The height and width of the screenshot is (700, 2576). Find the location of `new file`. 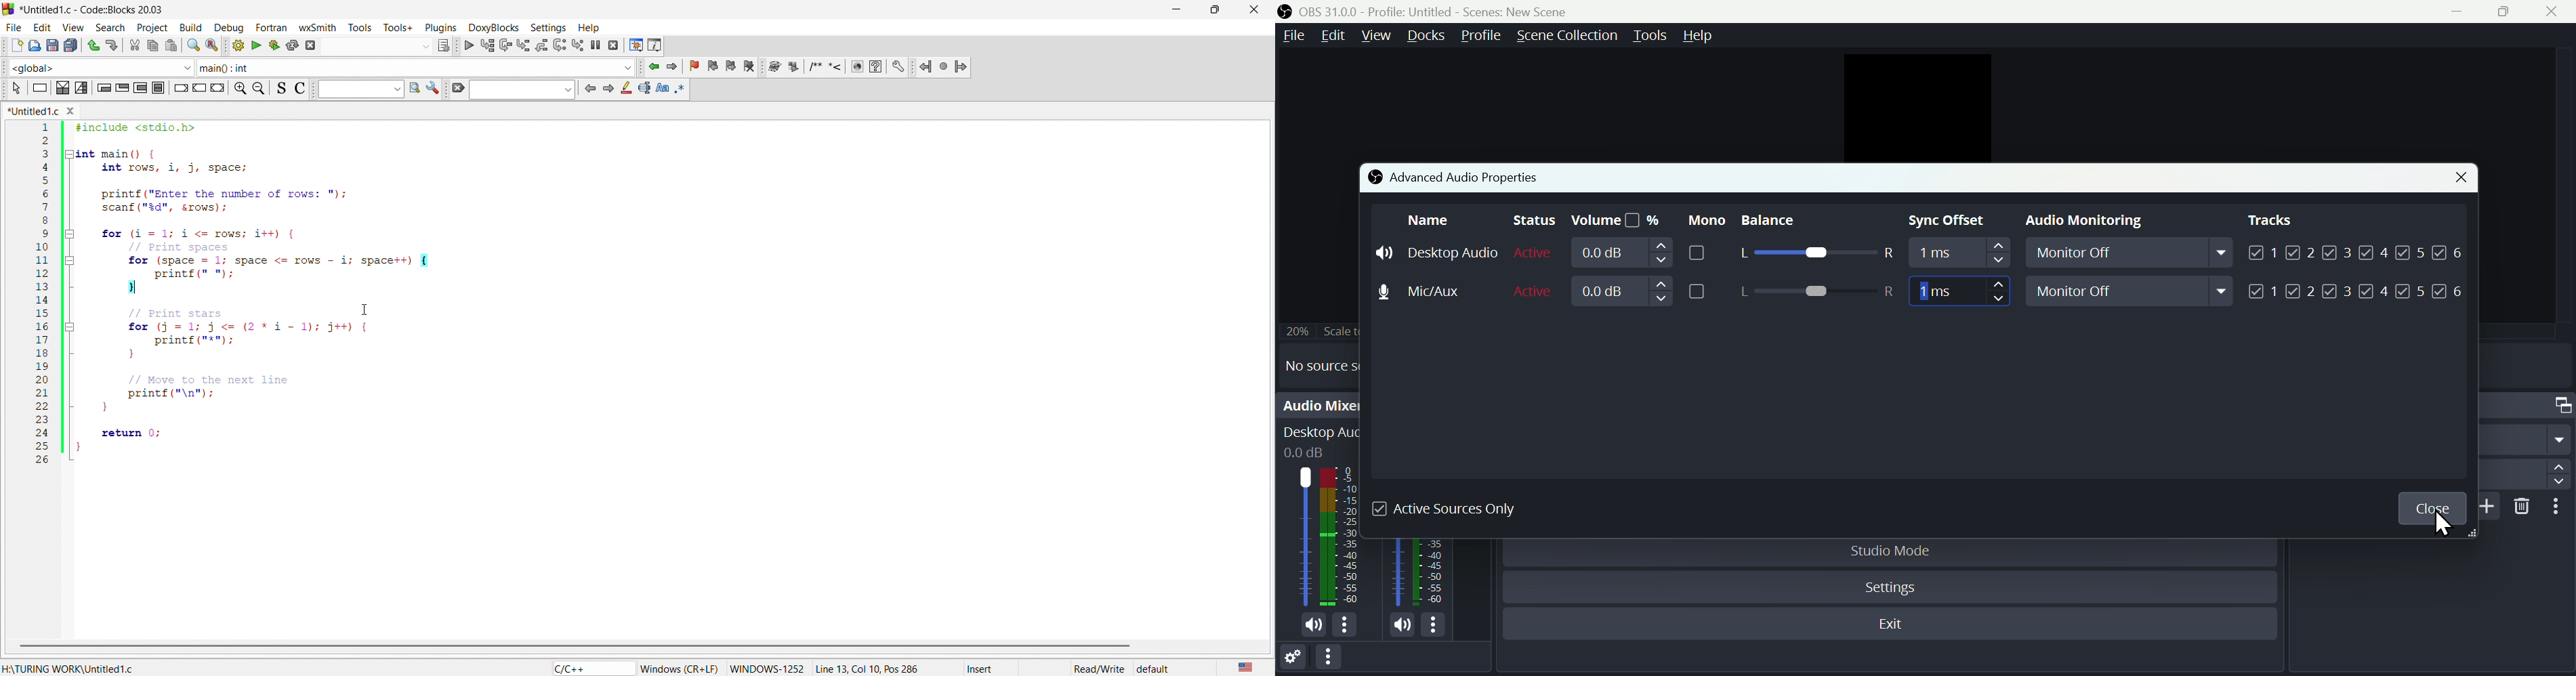

new file is located at coordinates (15, 43).